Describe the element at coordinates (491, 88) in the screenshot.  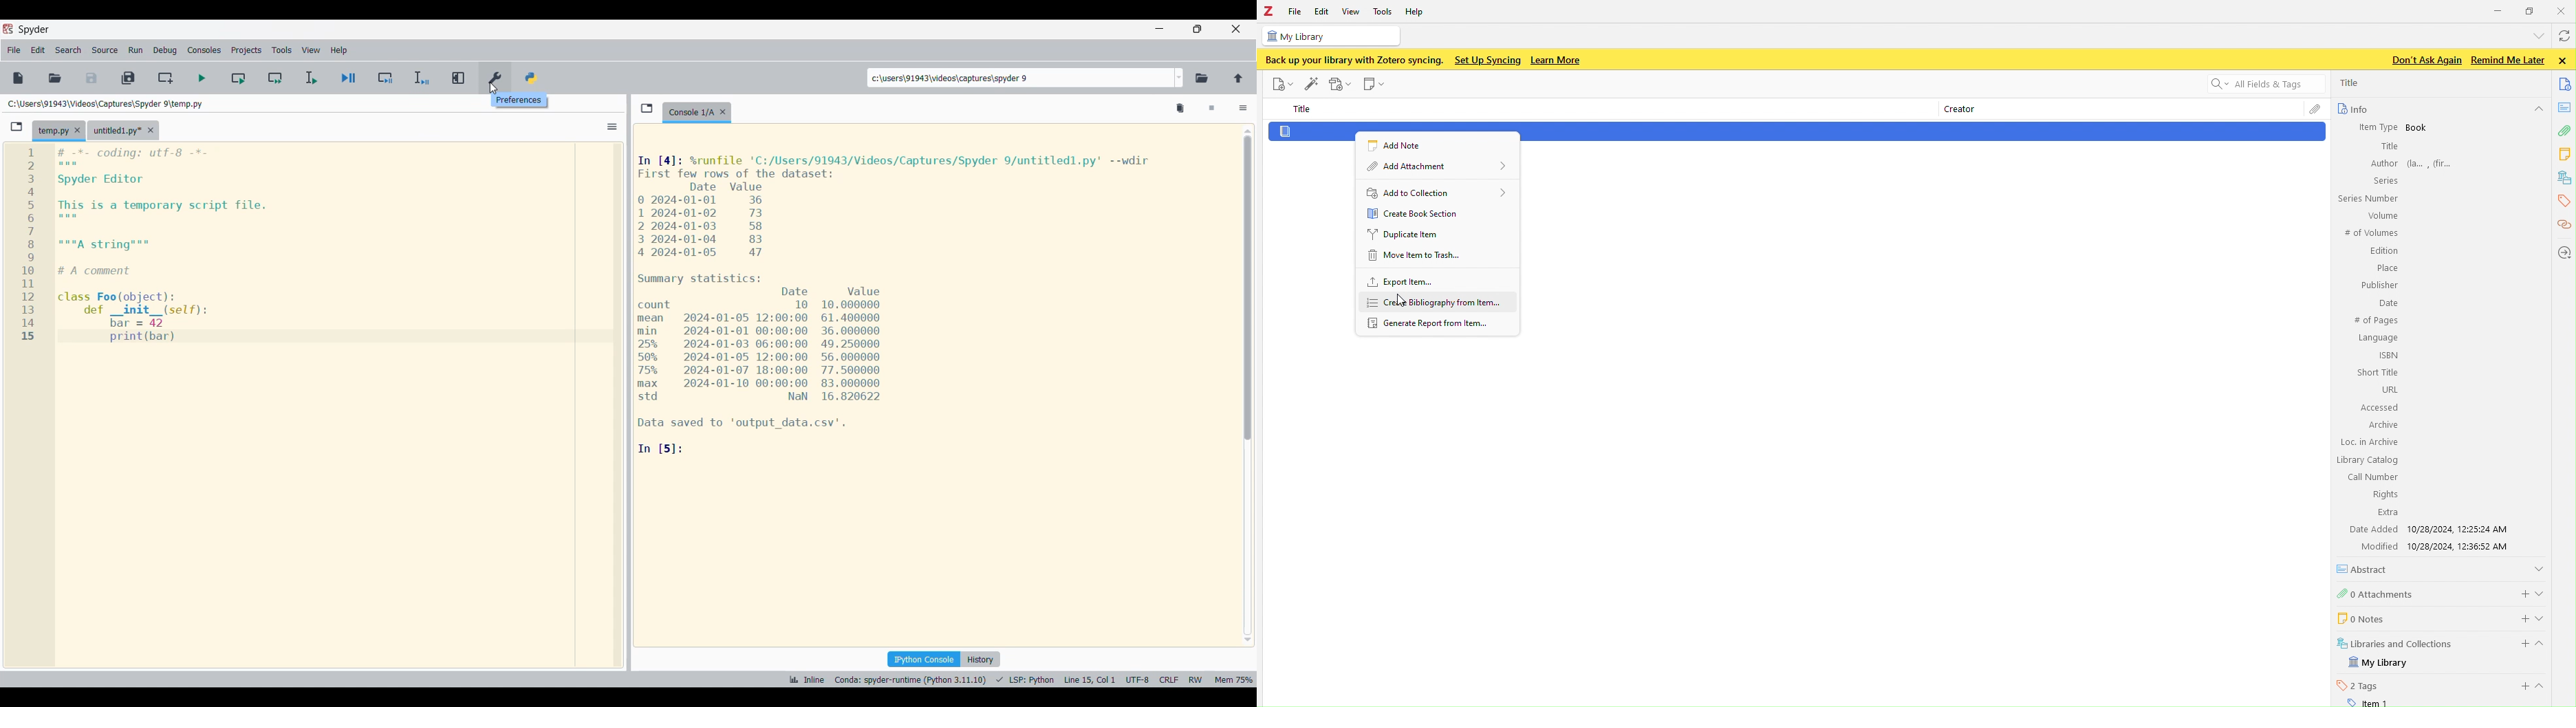
I see `cursor` at that location.